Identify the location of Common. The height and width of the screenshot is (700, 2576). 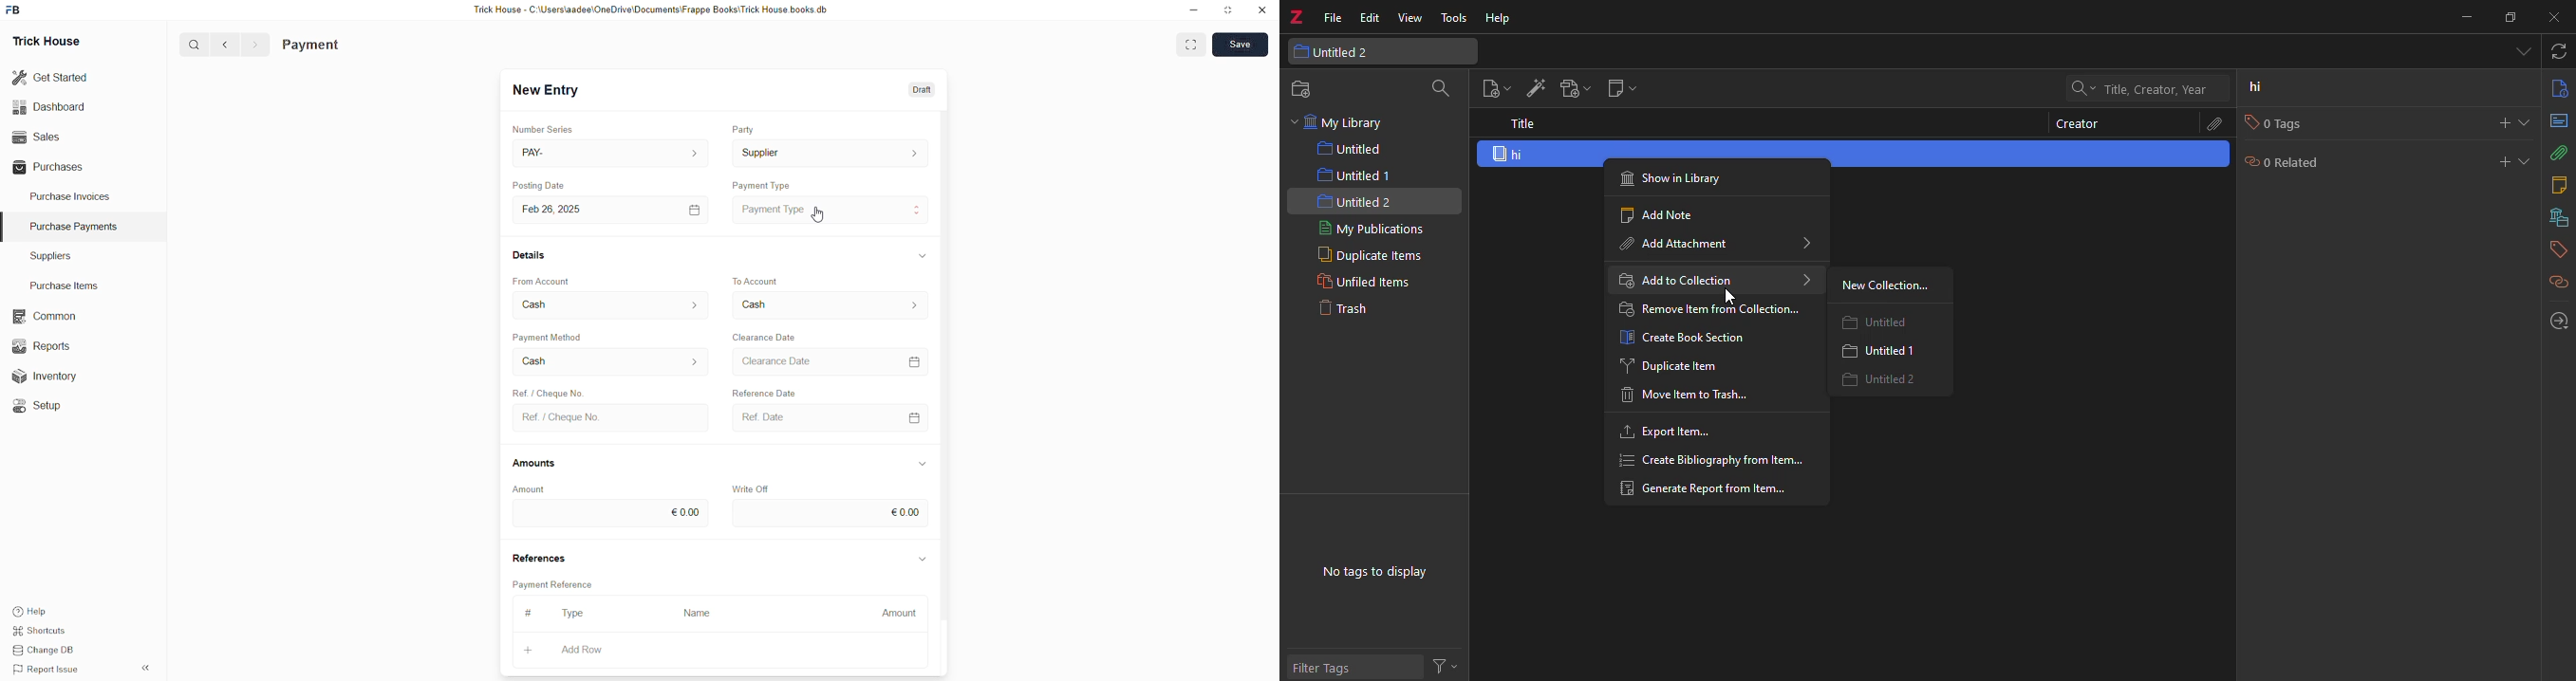
(42, 315).